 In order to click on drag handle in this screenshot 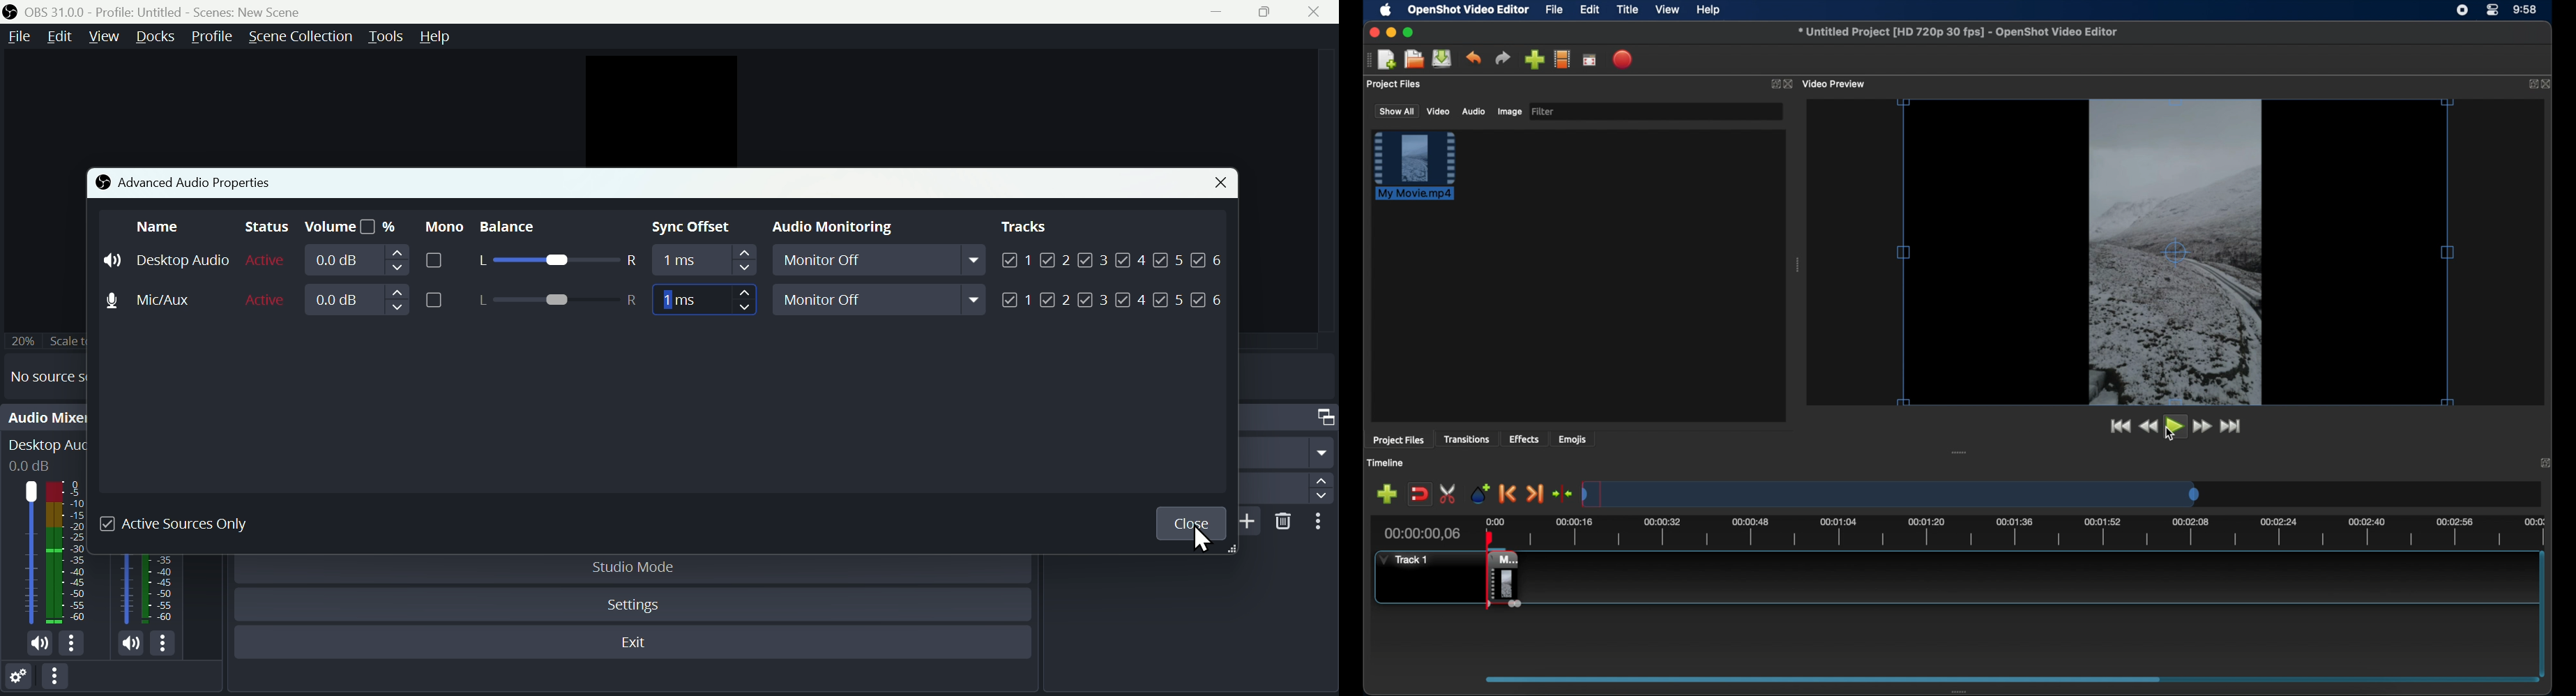, I will do `click(1963, 691)`.